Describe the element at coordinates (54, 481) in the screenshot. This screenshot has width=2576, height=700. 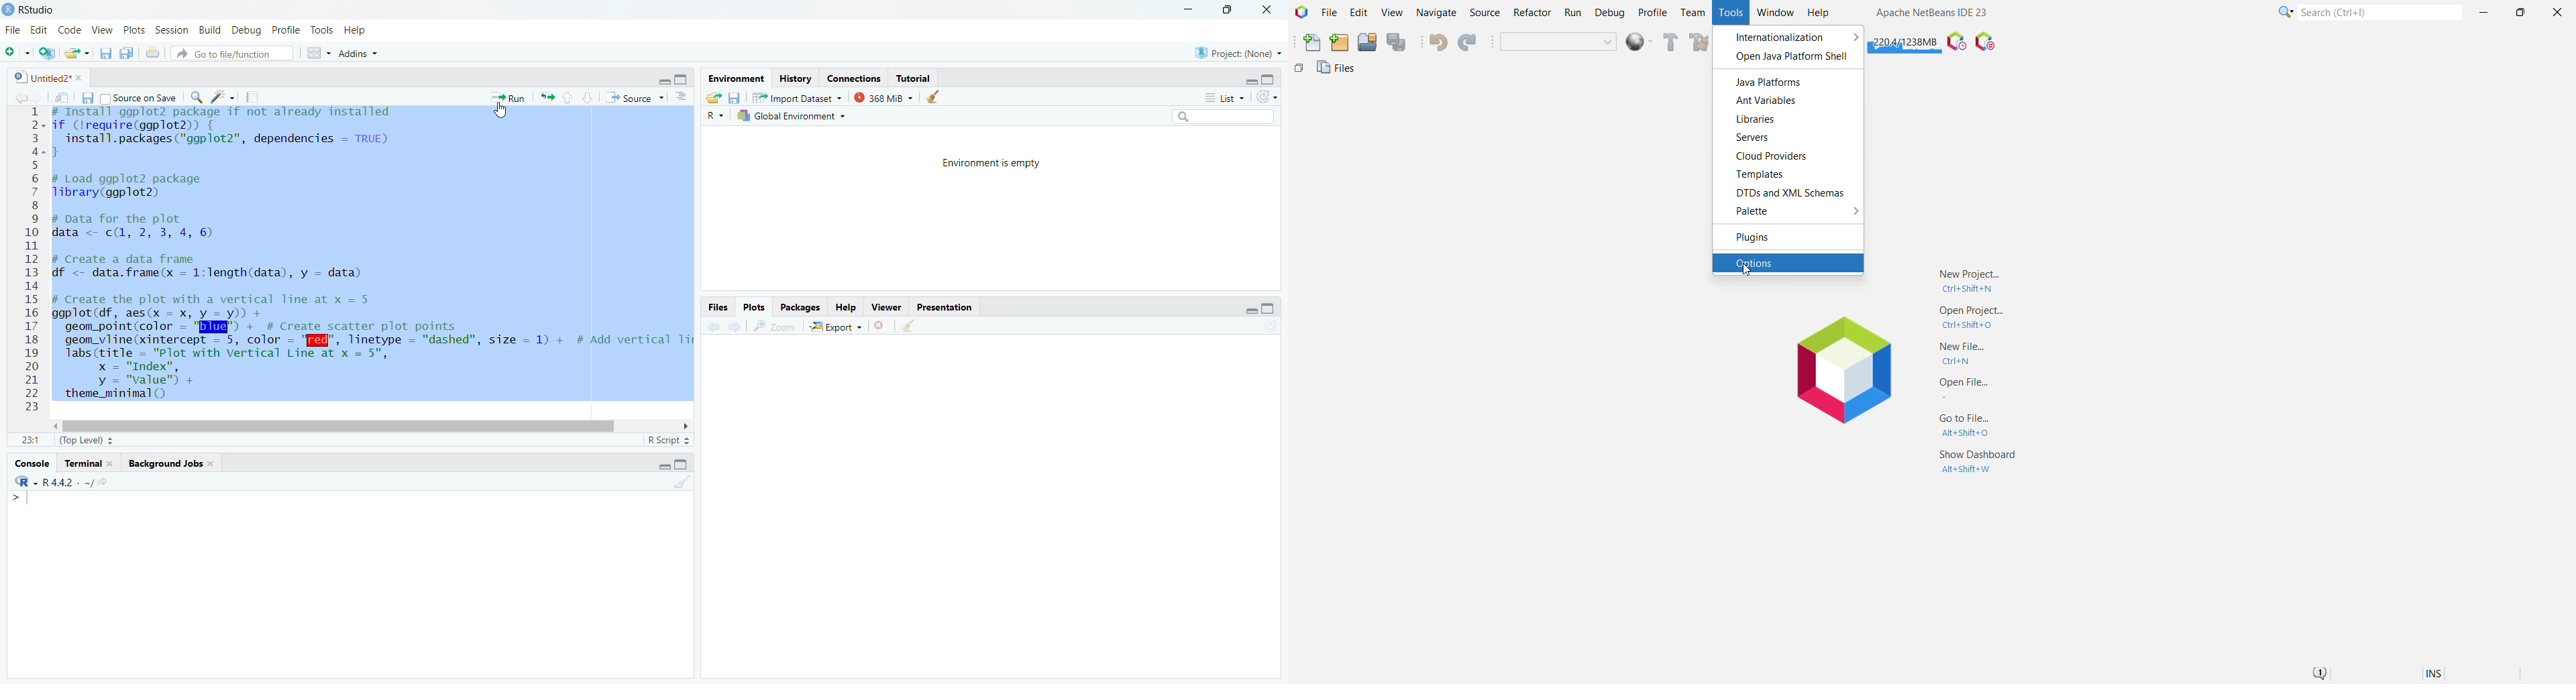
I see `R442 . ~/` at that location.